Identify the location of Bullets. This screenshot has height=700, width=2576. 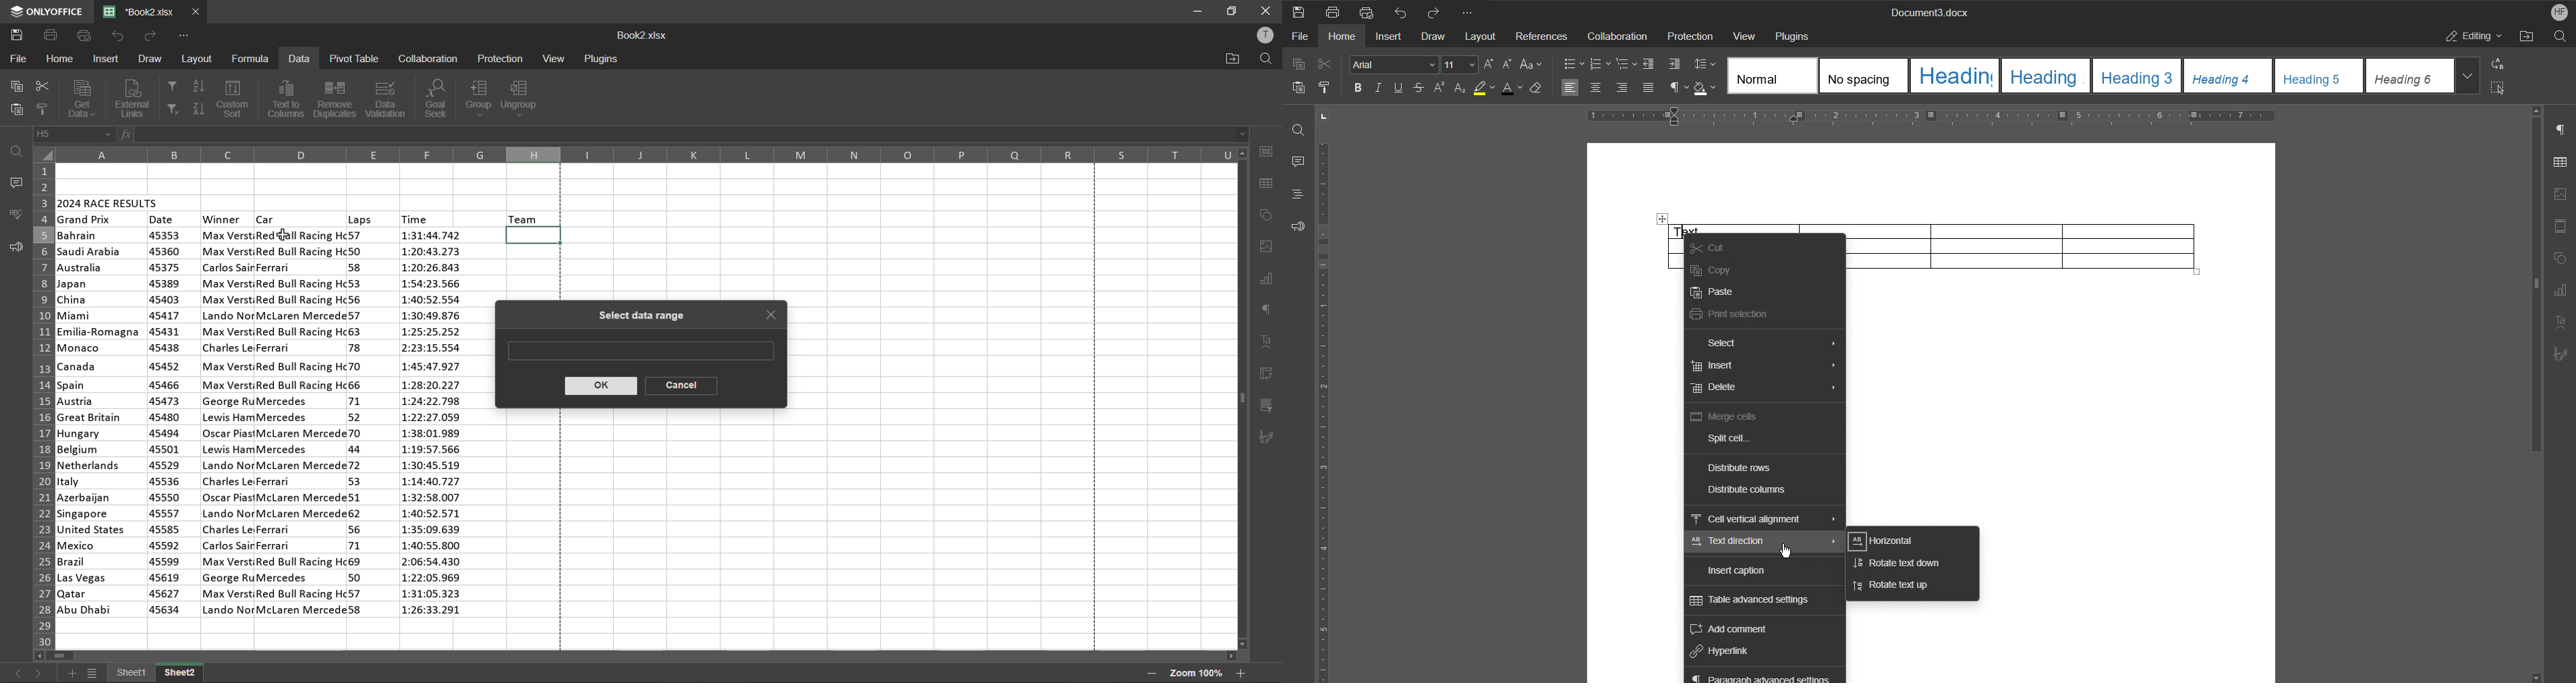
(1572, 64).